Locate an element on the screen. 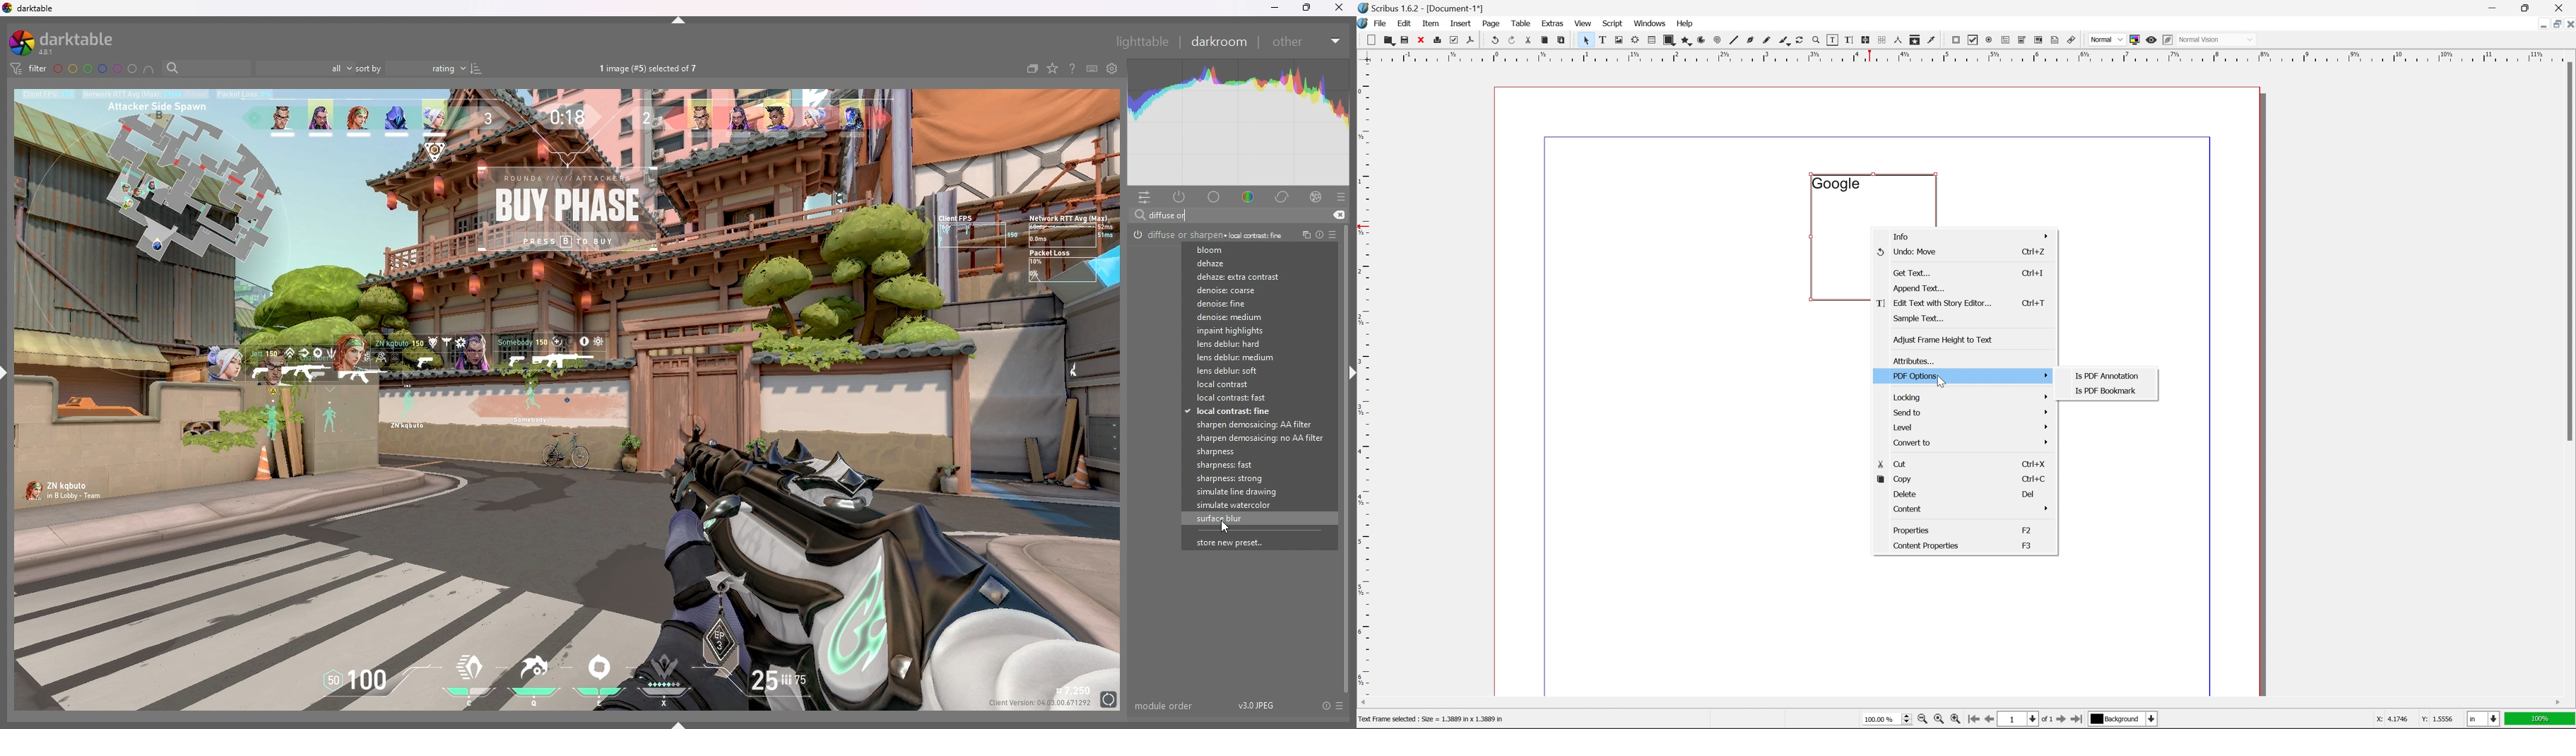  rotate item is located at coordinates (1800, 41).